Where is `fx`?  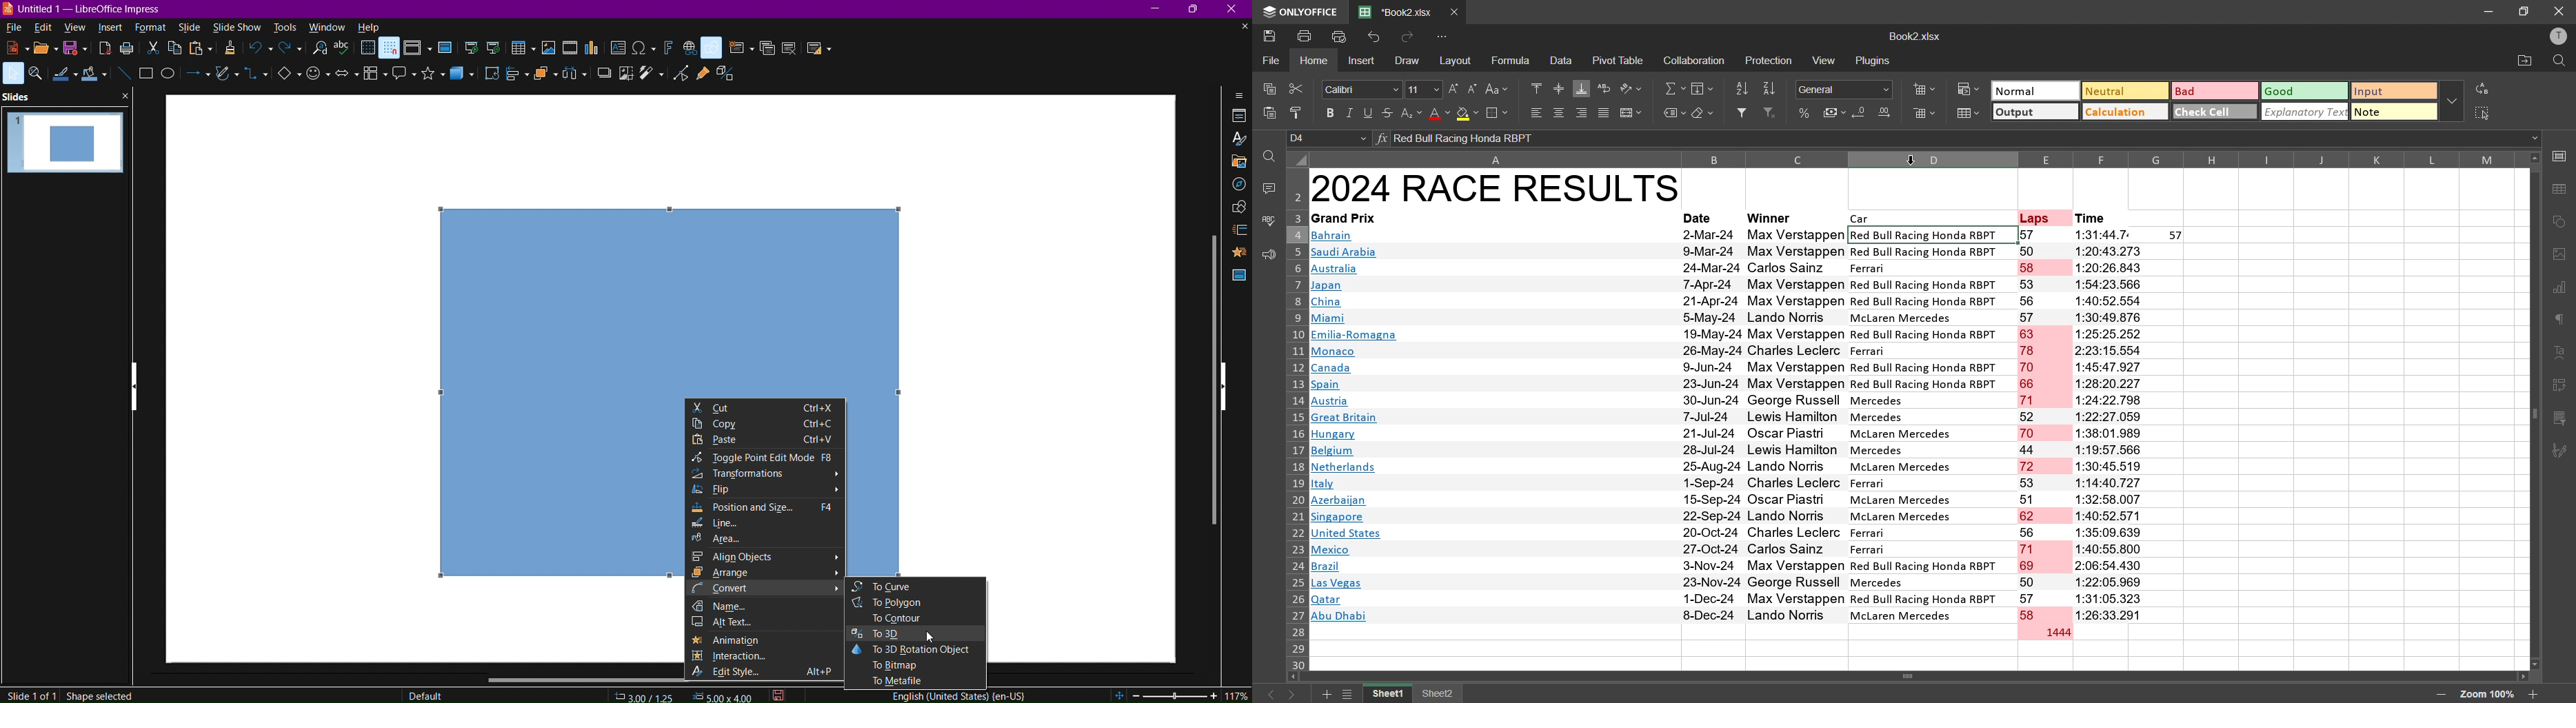
fx is located at coordinates (1384, 139).